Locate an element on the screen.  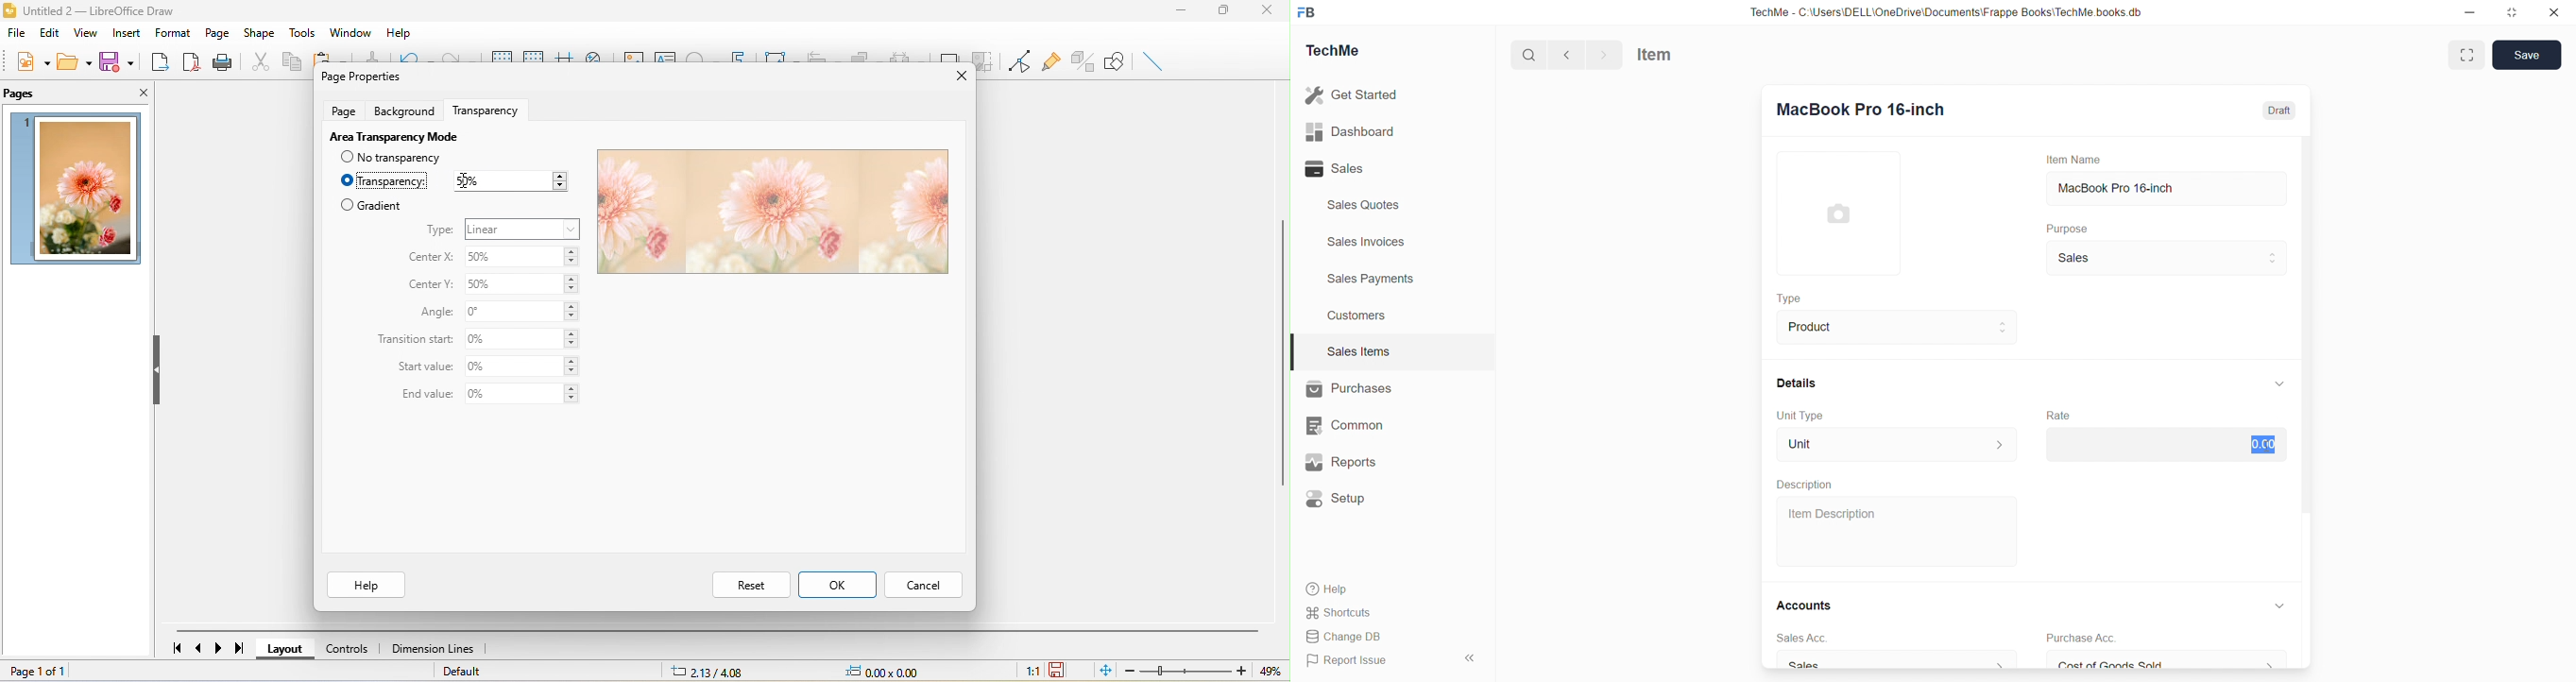
file is located at coordinates (18, 33).